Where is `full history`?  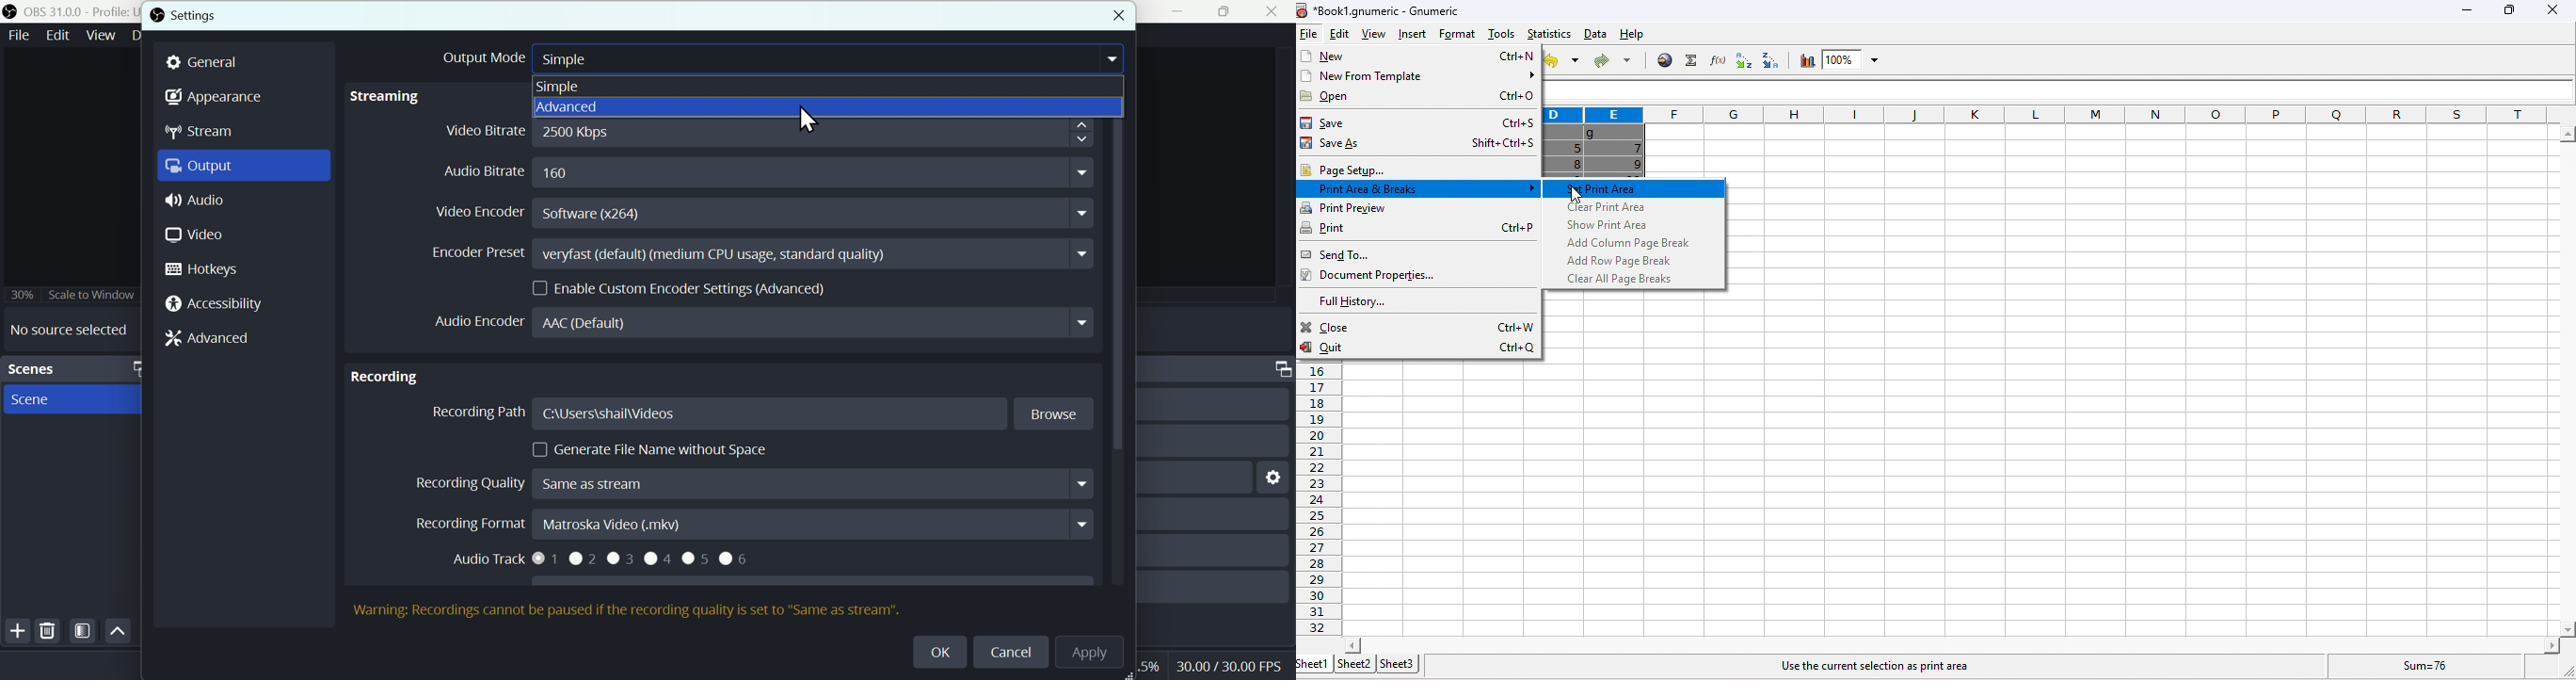 full history is located at coordinates (1360, 303).